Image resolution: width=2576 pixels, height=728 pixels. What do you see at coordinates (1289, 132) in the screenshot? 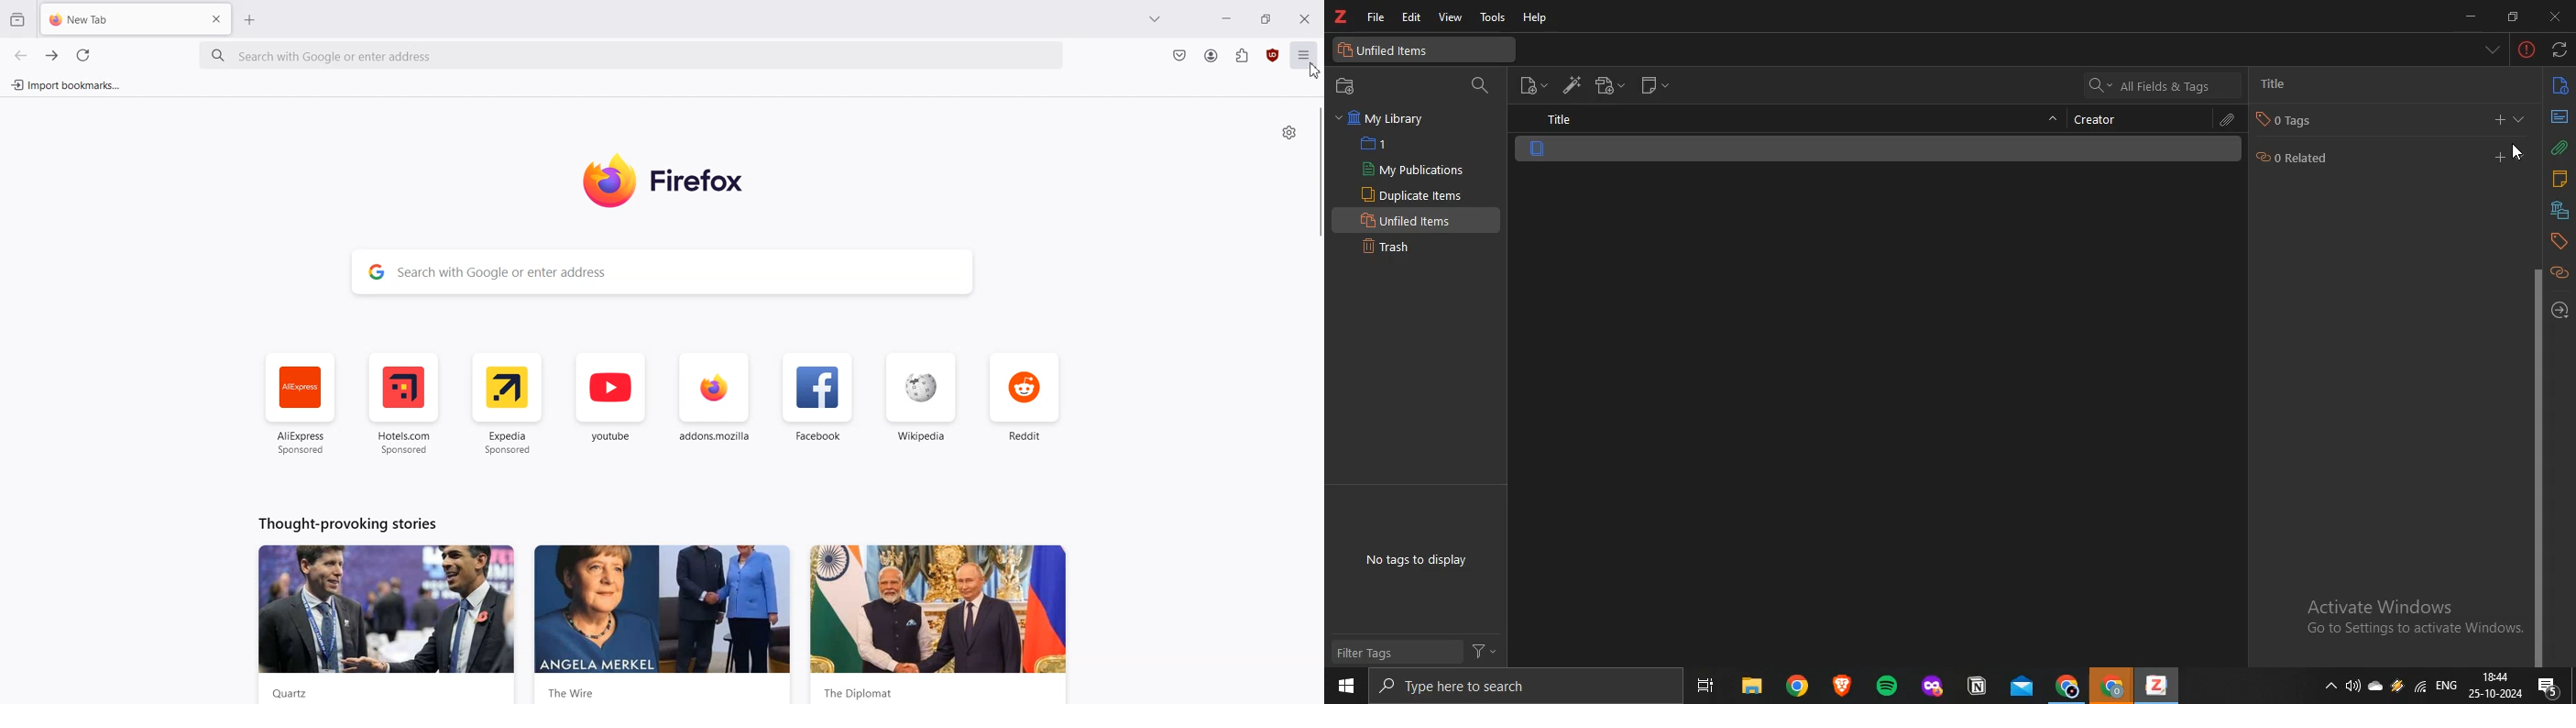
I see `Personalize new Tab` at bounding box center [1289, 132].